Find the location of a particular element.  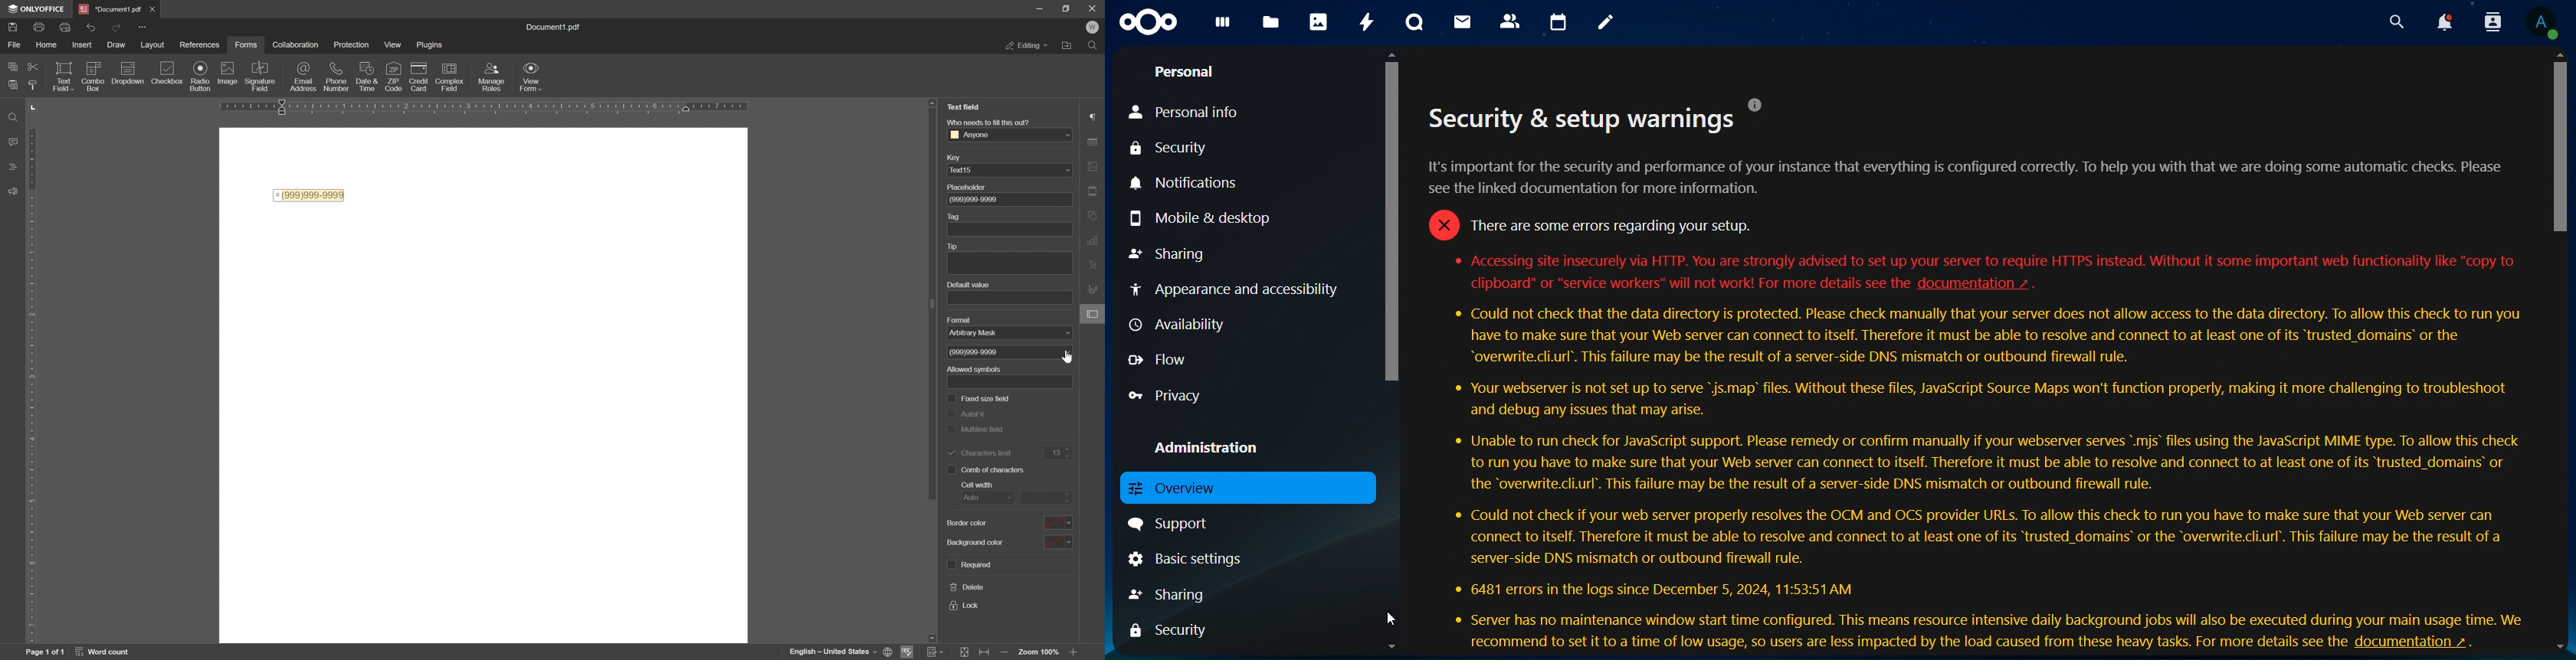

scroll bar is located at coordinates (2560, 356).